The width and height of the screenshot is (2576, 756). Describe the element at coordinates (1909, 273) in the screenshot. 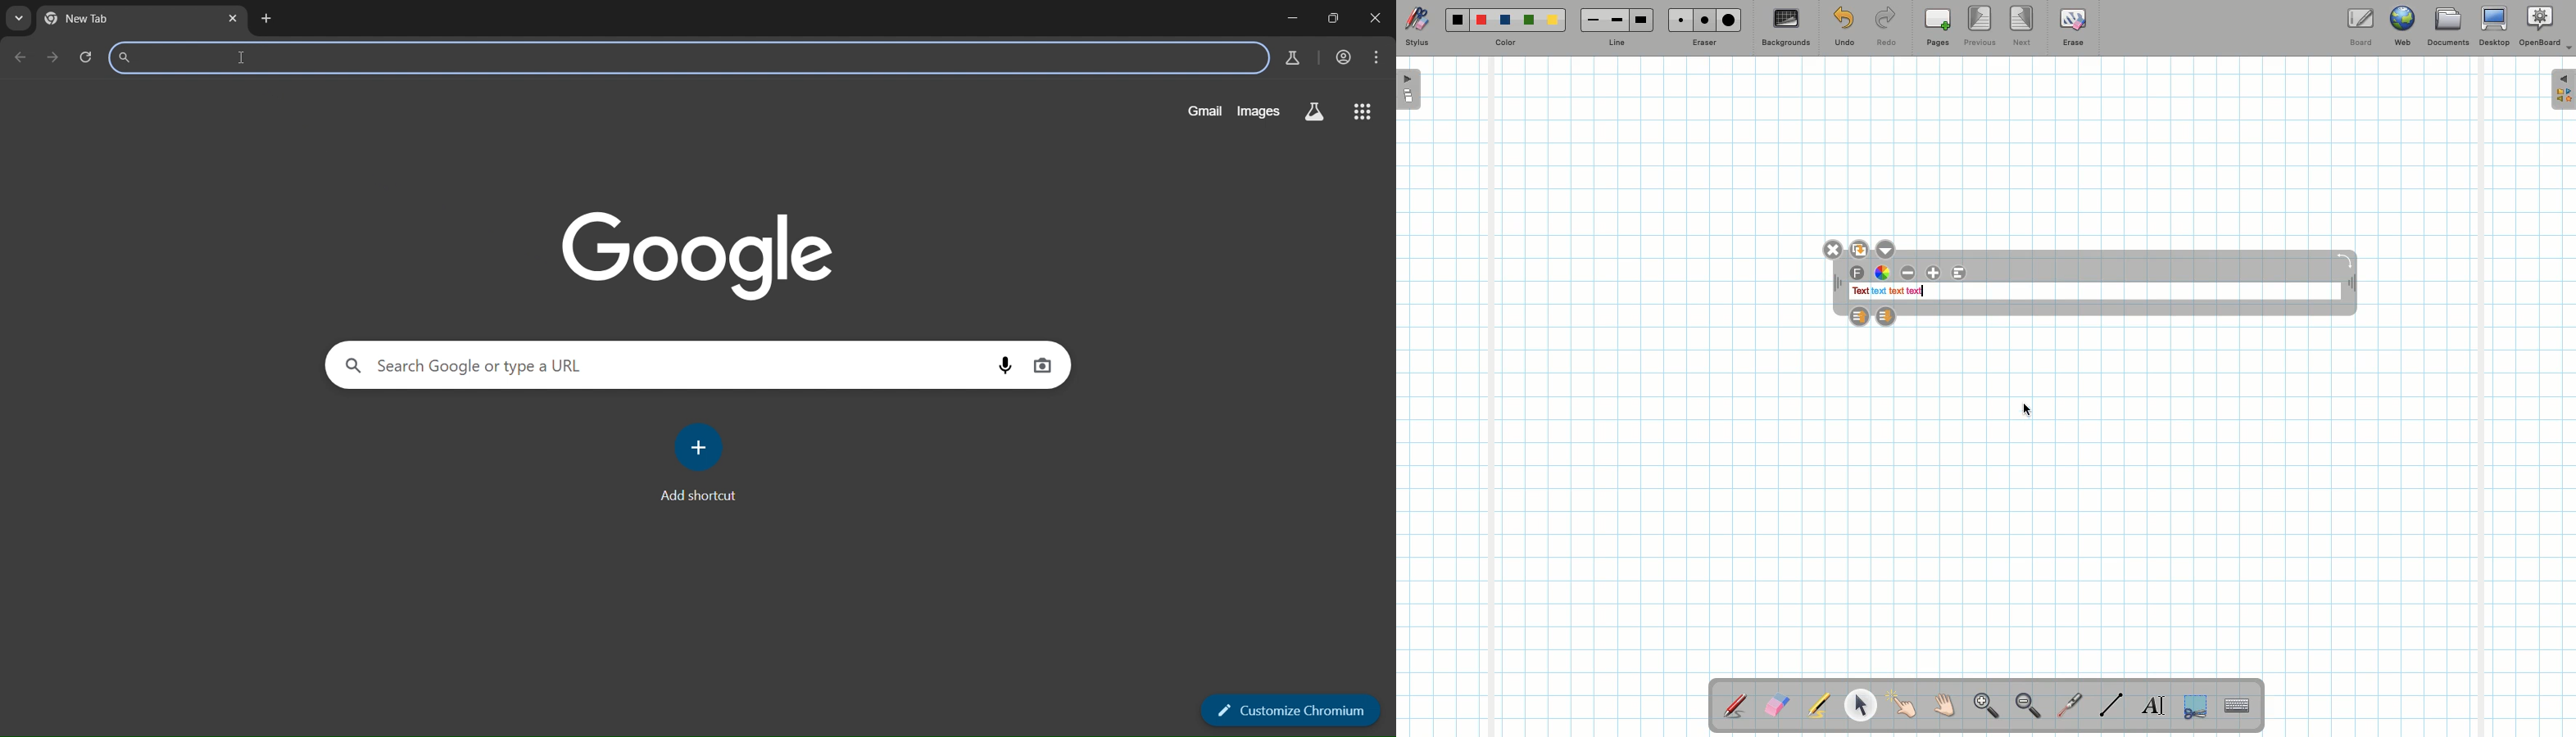

I see `Decrease font size` at that location.